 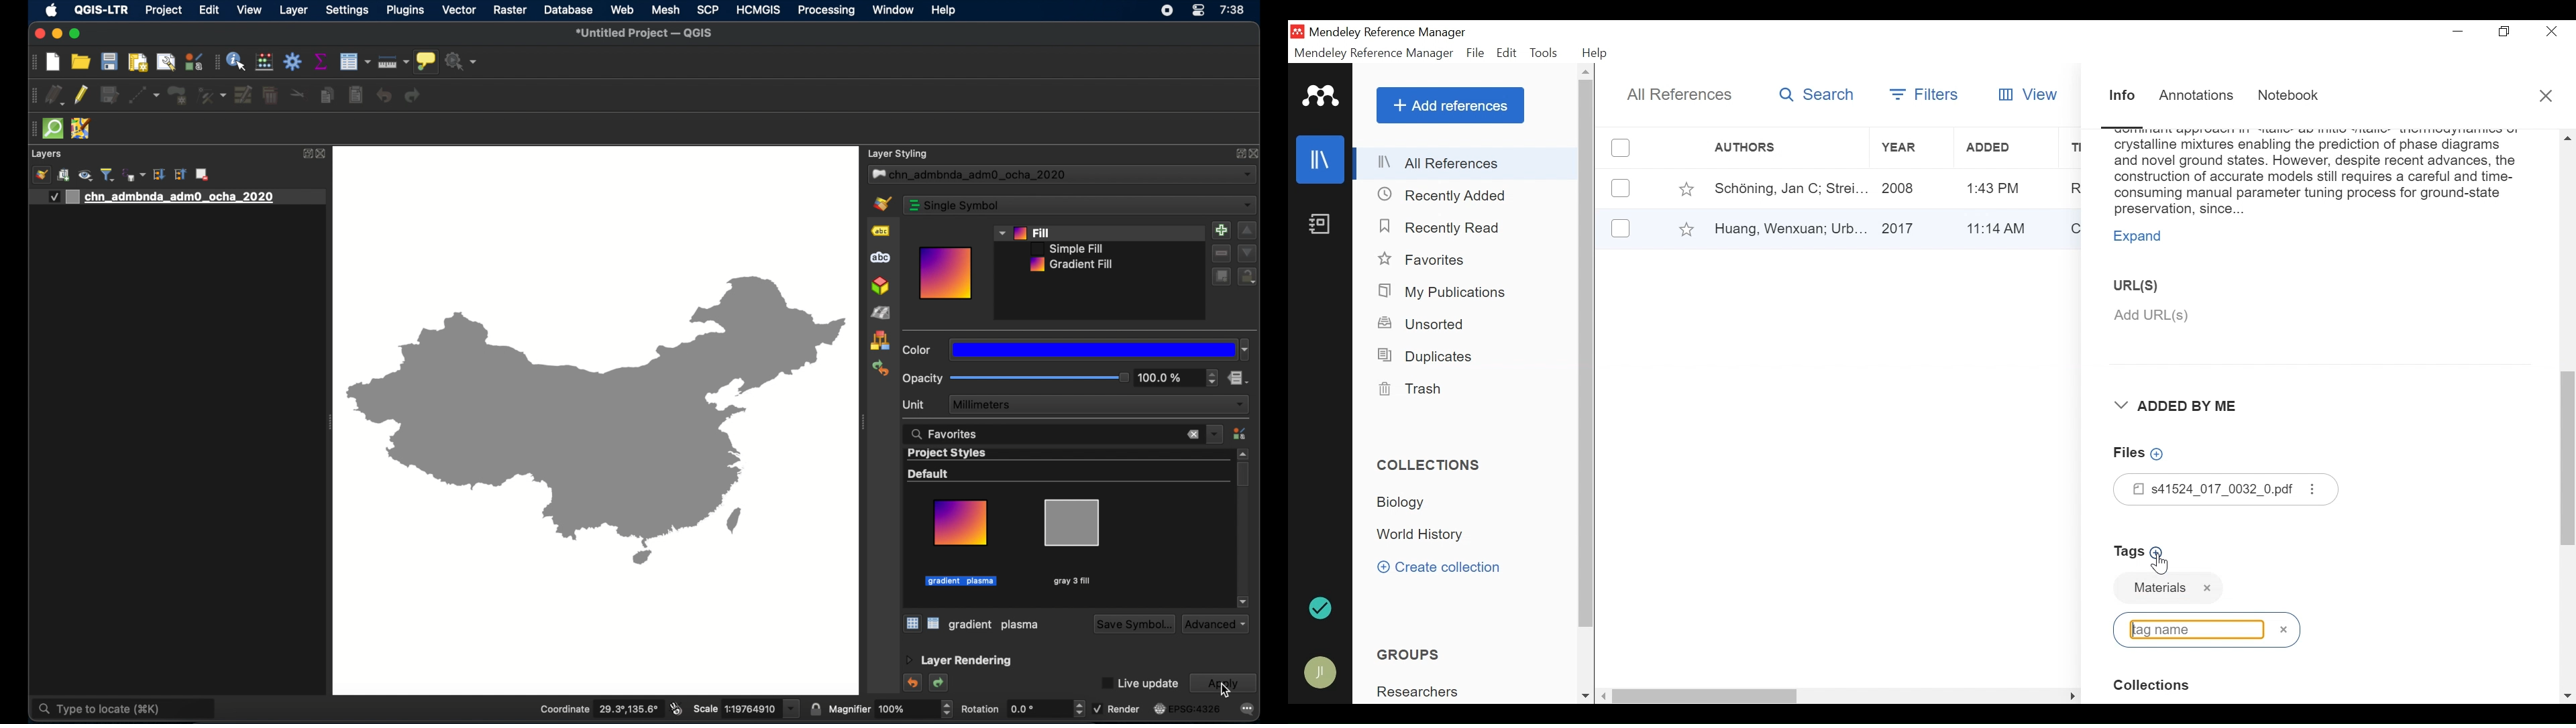 I want to click on simple fill, so click(x=1067, y=249).